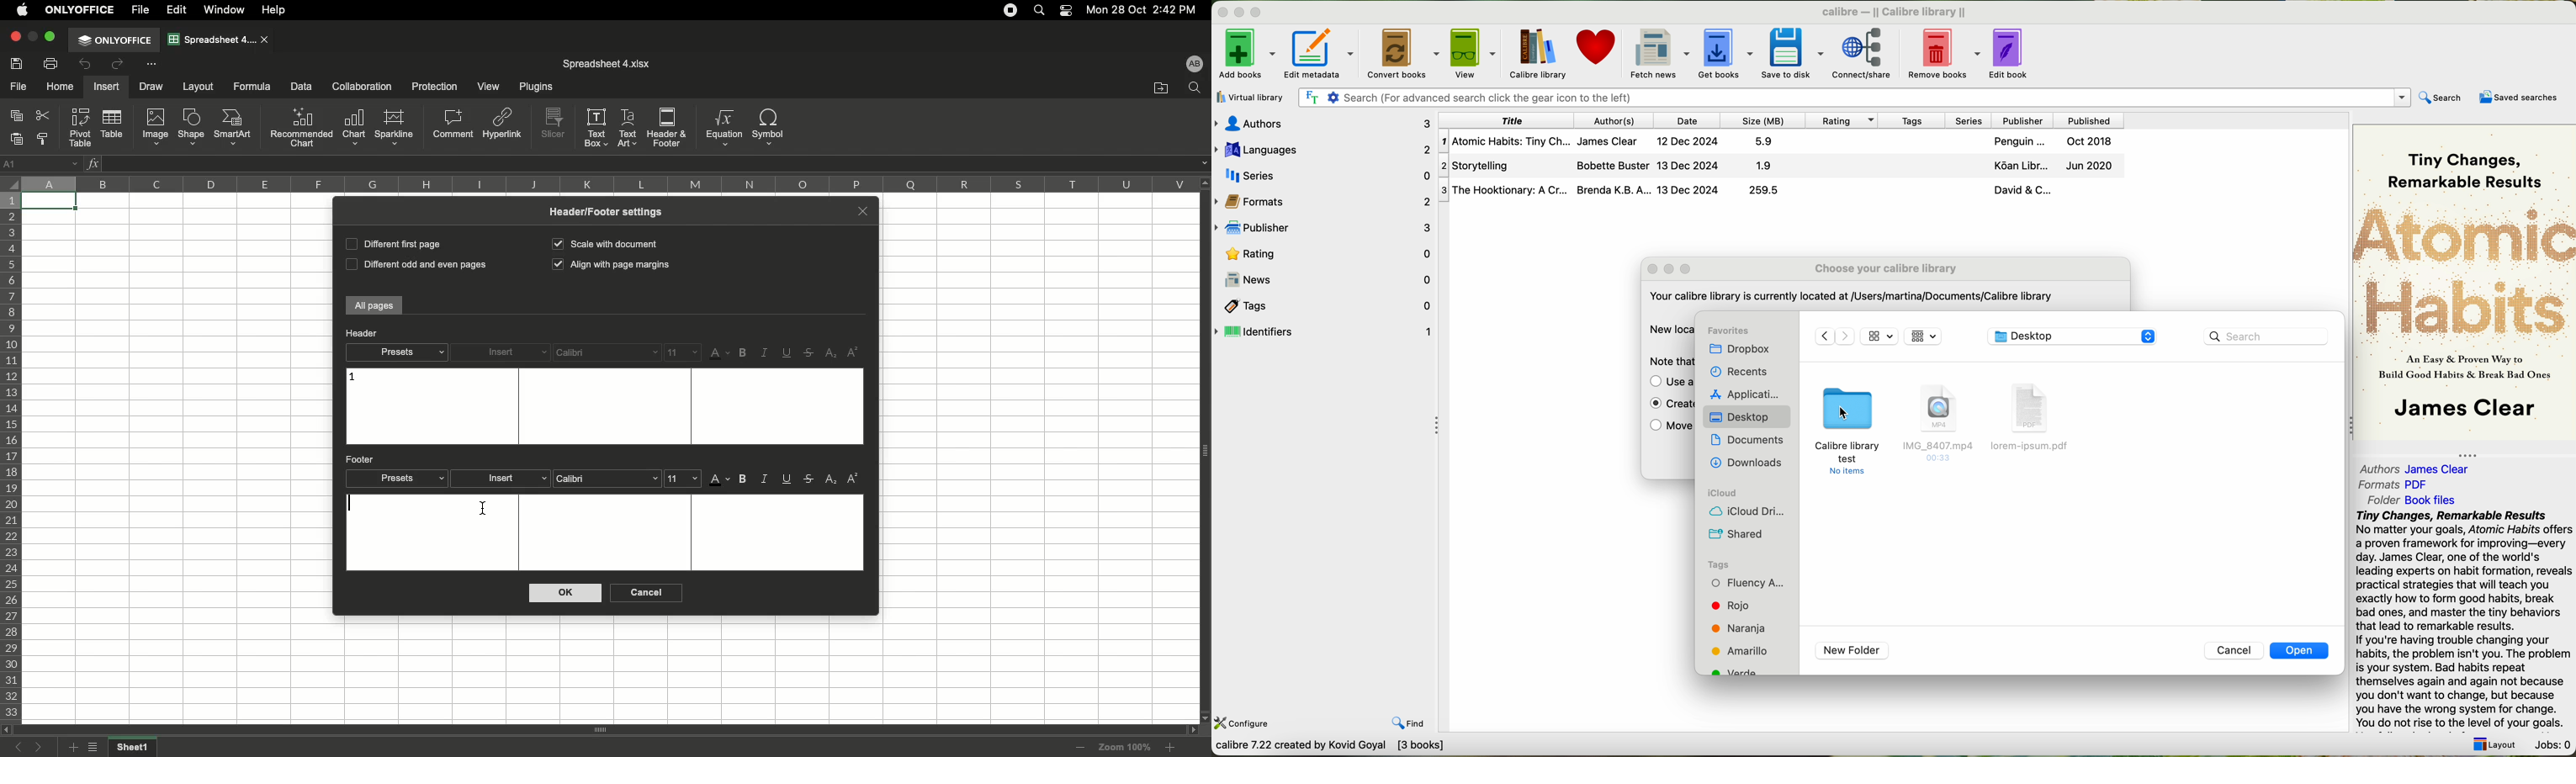 The height and width of the screenshot is (784, 2576). Describe the element at coordinates (1247, 97) in the screenshot. I see `virtual library` at that location.